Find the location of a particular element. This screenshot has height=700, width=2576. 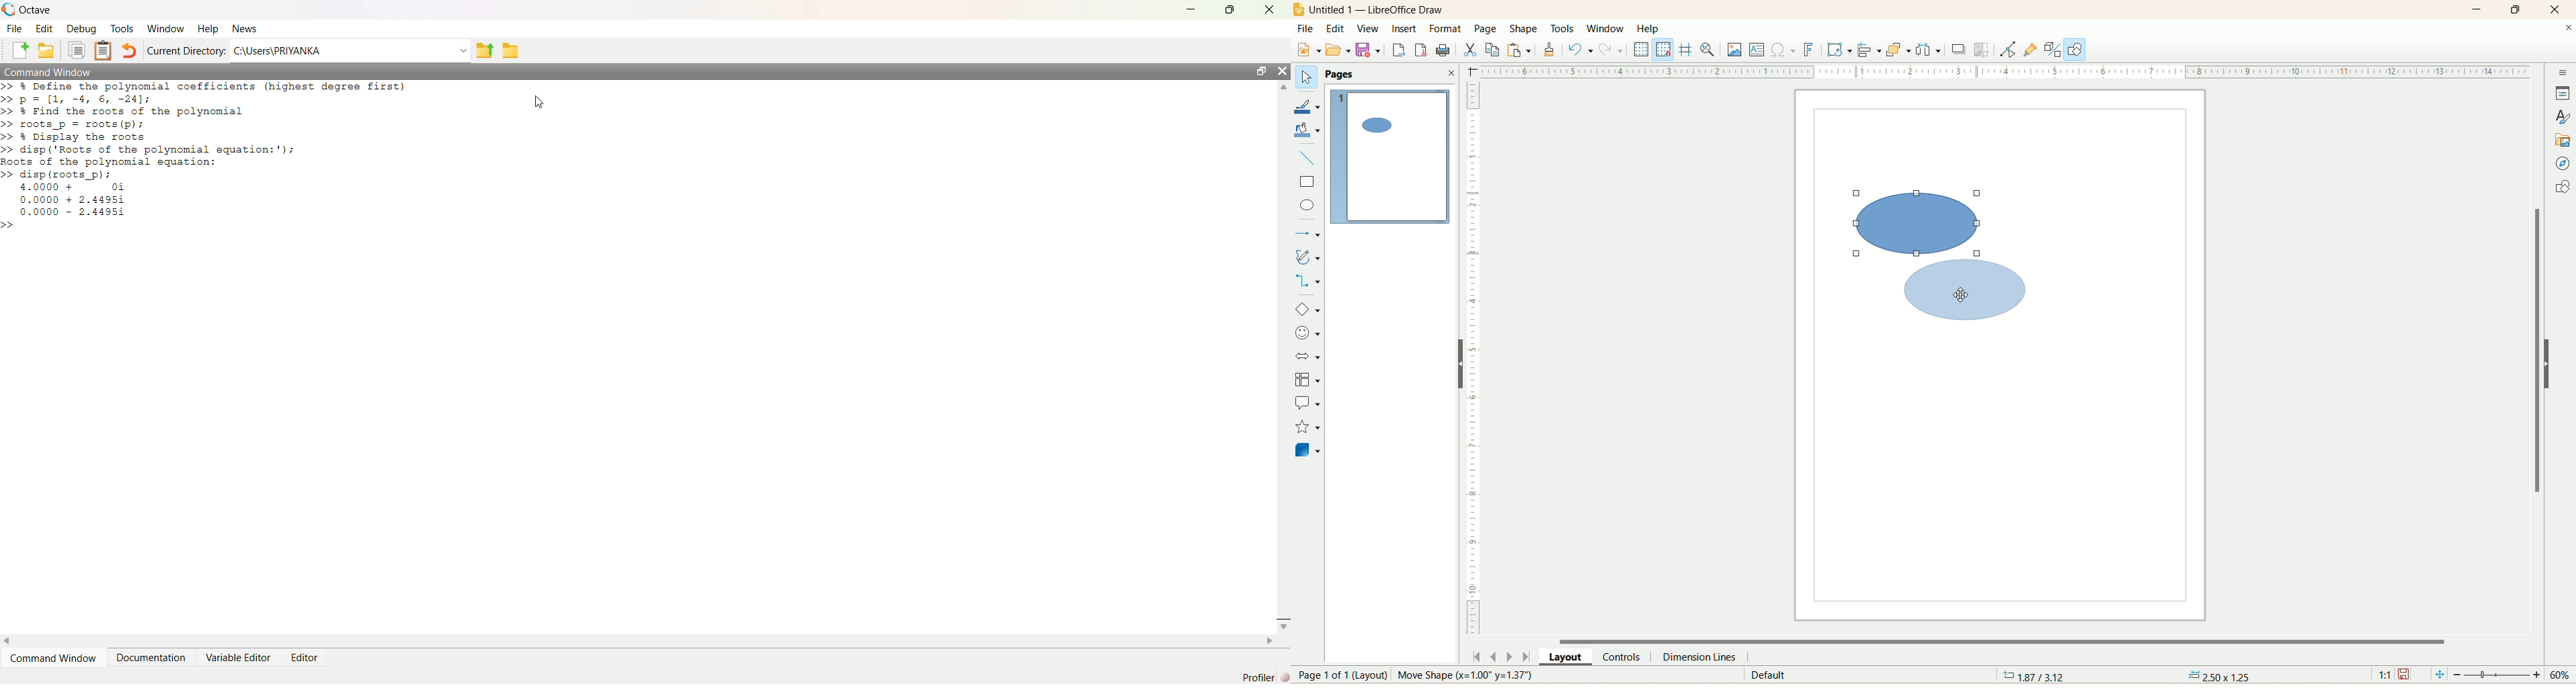

pages is located at coordinates (1342, 74).